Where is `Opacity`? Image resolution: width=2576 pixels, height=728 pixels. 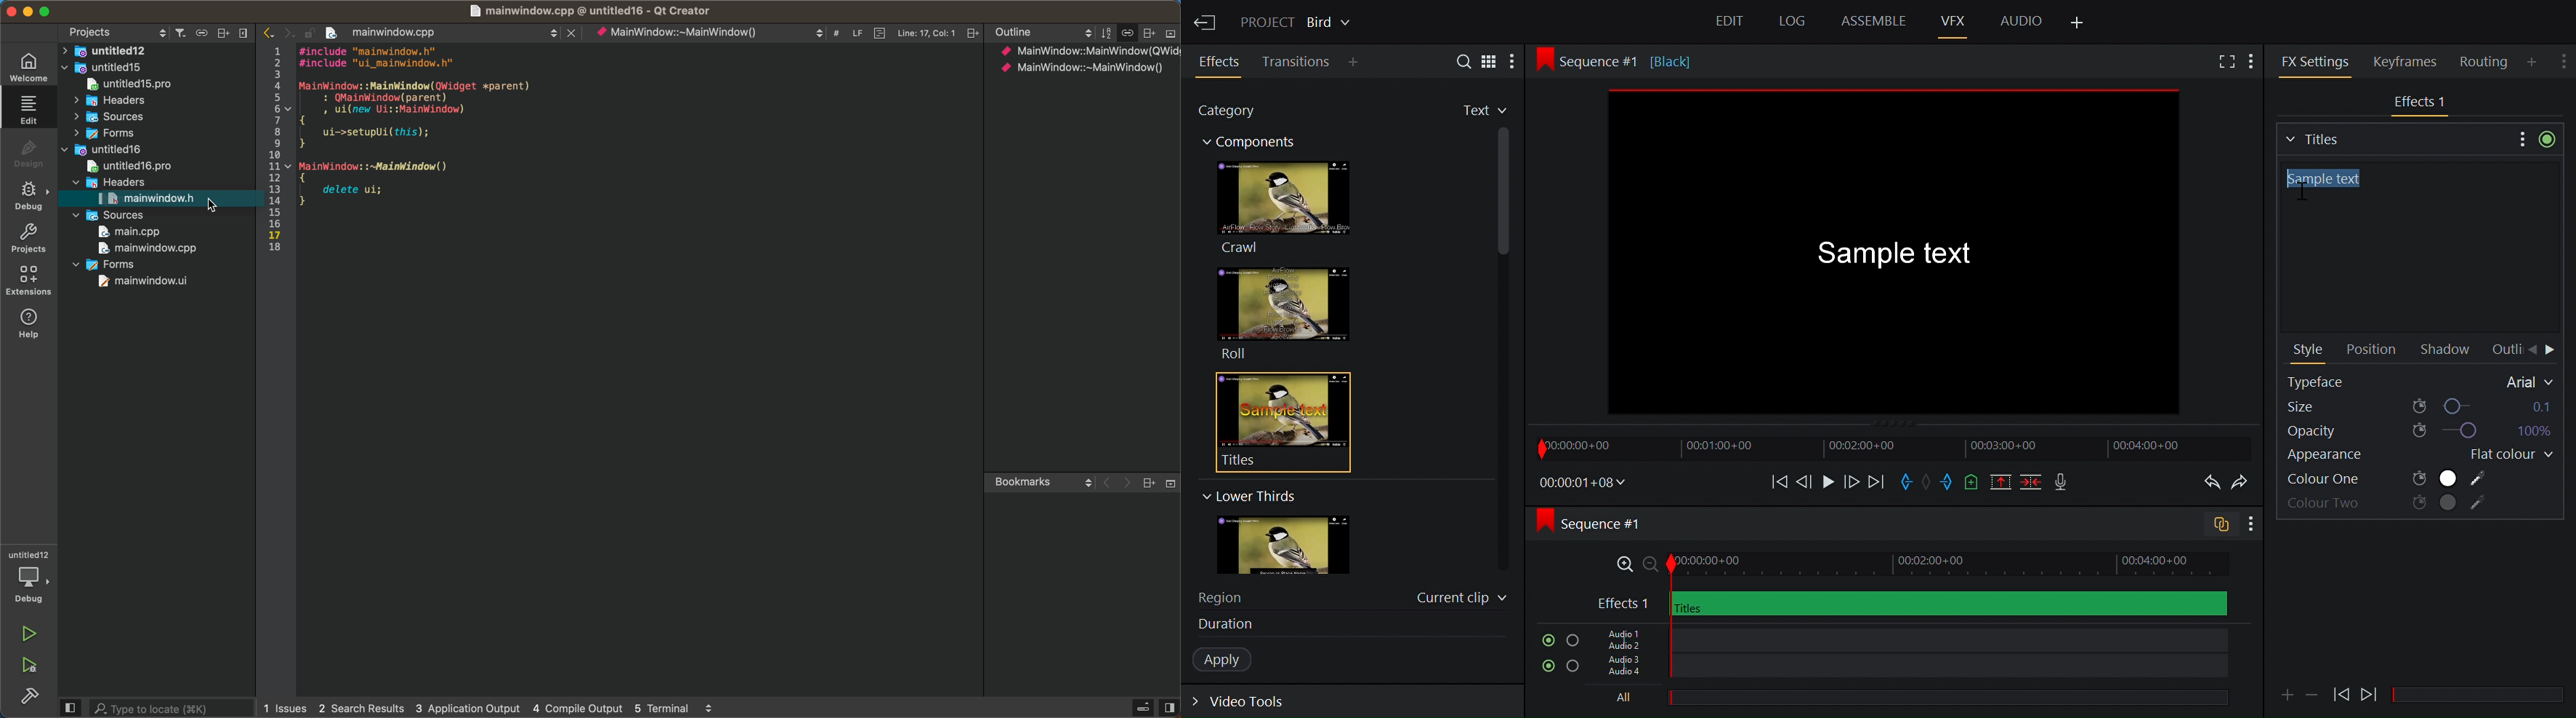
Opacity is located at coordinates (2418, 431).